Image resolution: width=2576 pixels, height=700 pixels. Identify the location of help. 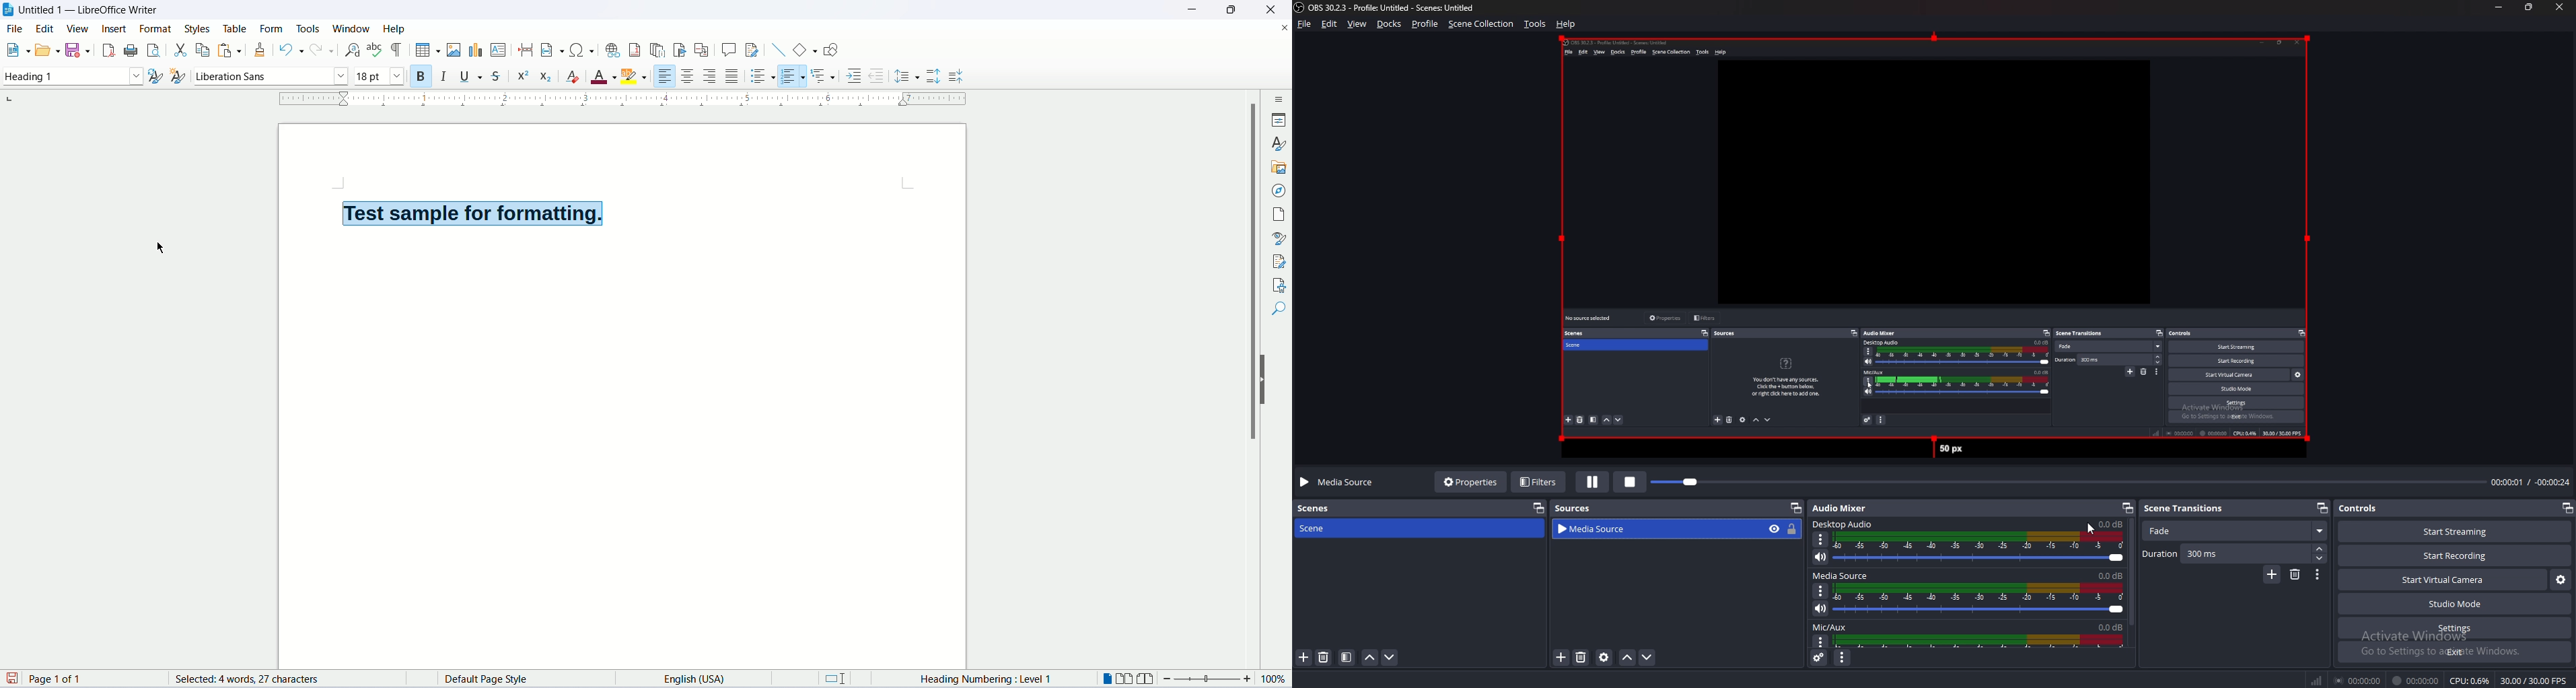
(1566, 23).